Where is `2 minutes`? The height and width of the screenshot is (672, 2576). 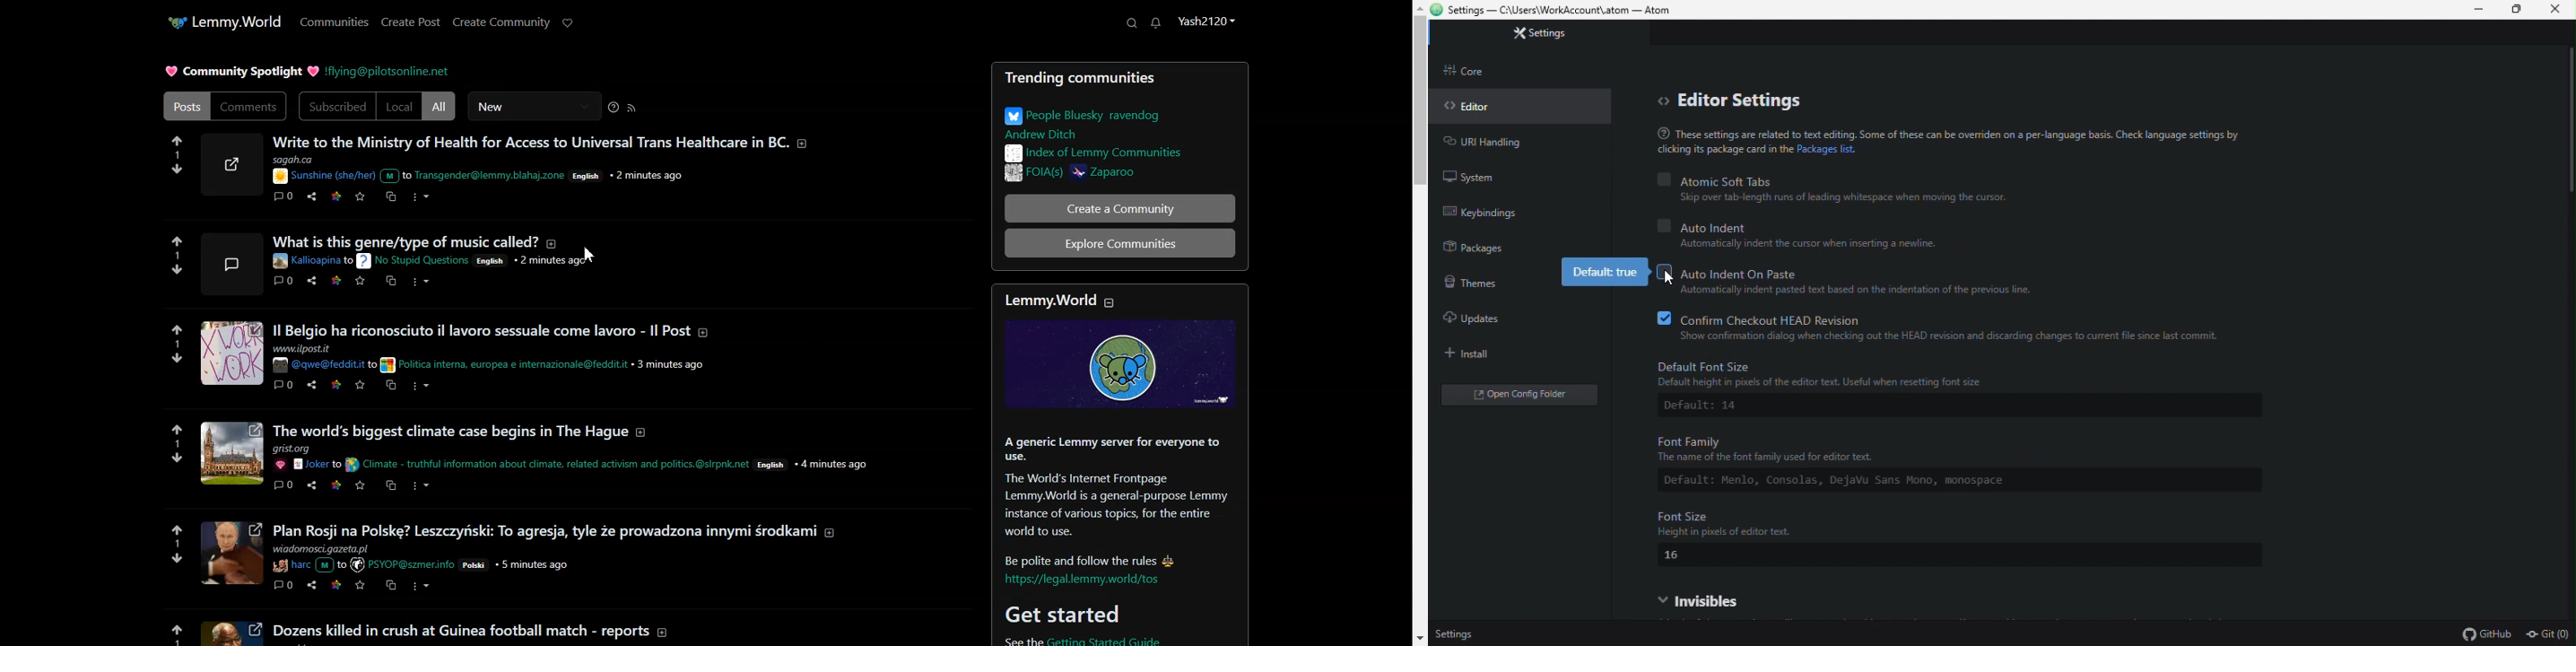
2 minutes is located at coordinates (555, 262).